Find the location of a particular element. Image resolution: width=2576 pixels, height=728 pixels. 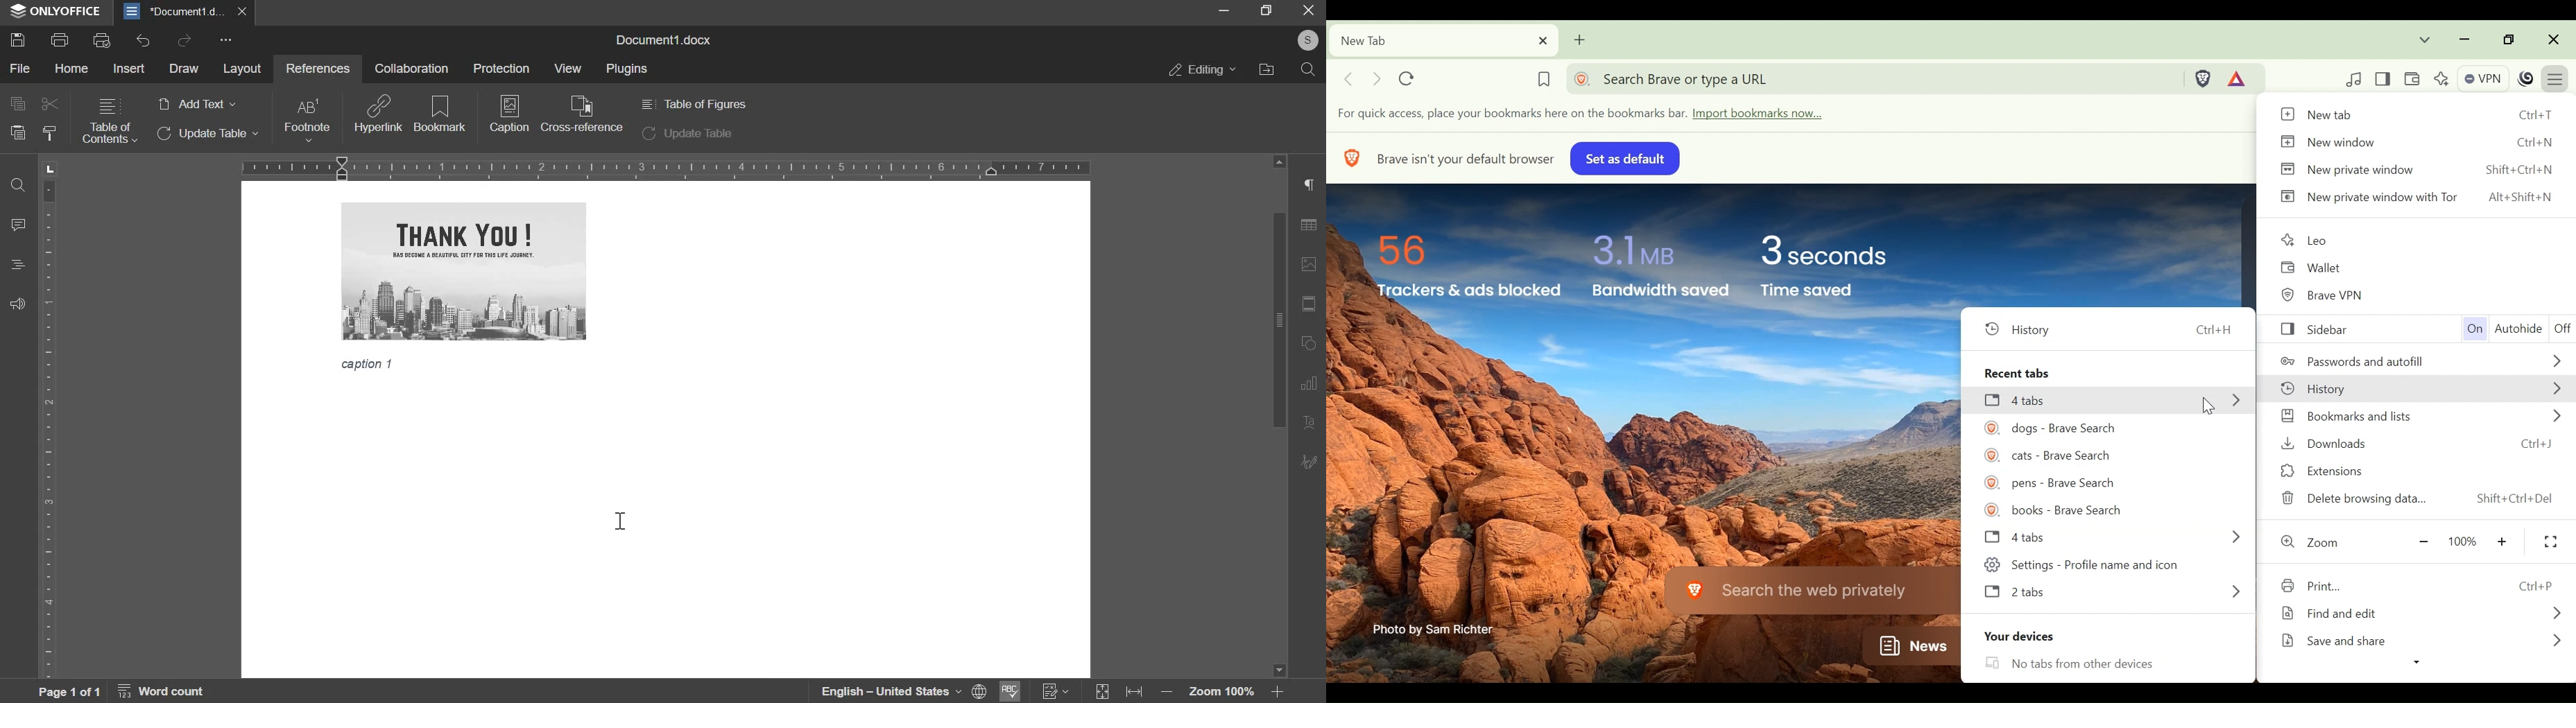

copy is located at coordinates (17, 103).